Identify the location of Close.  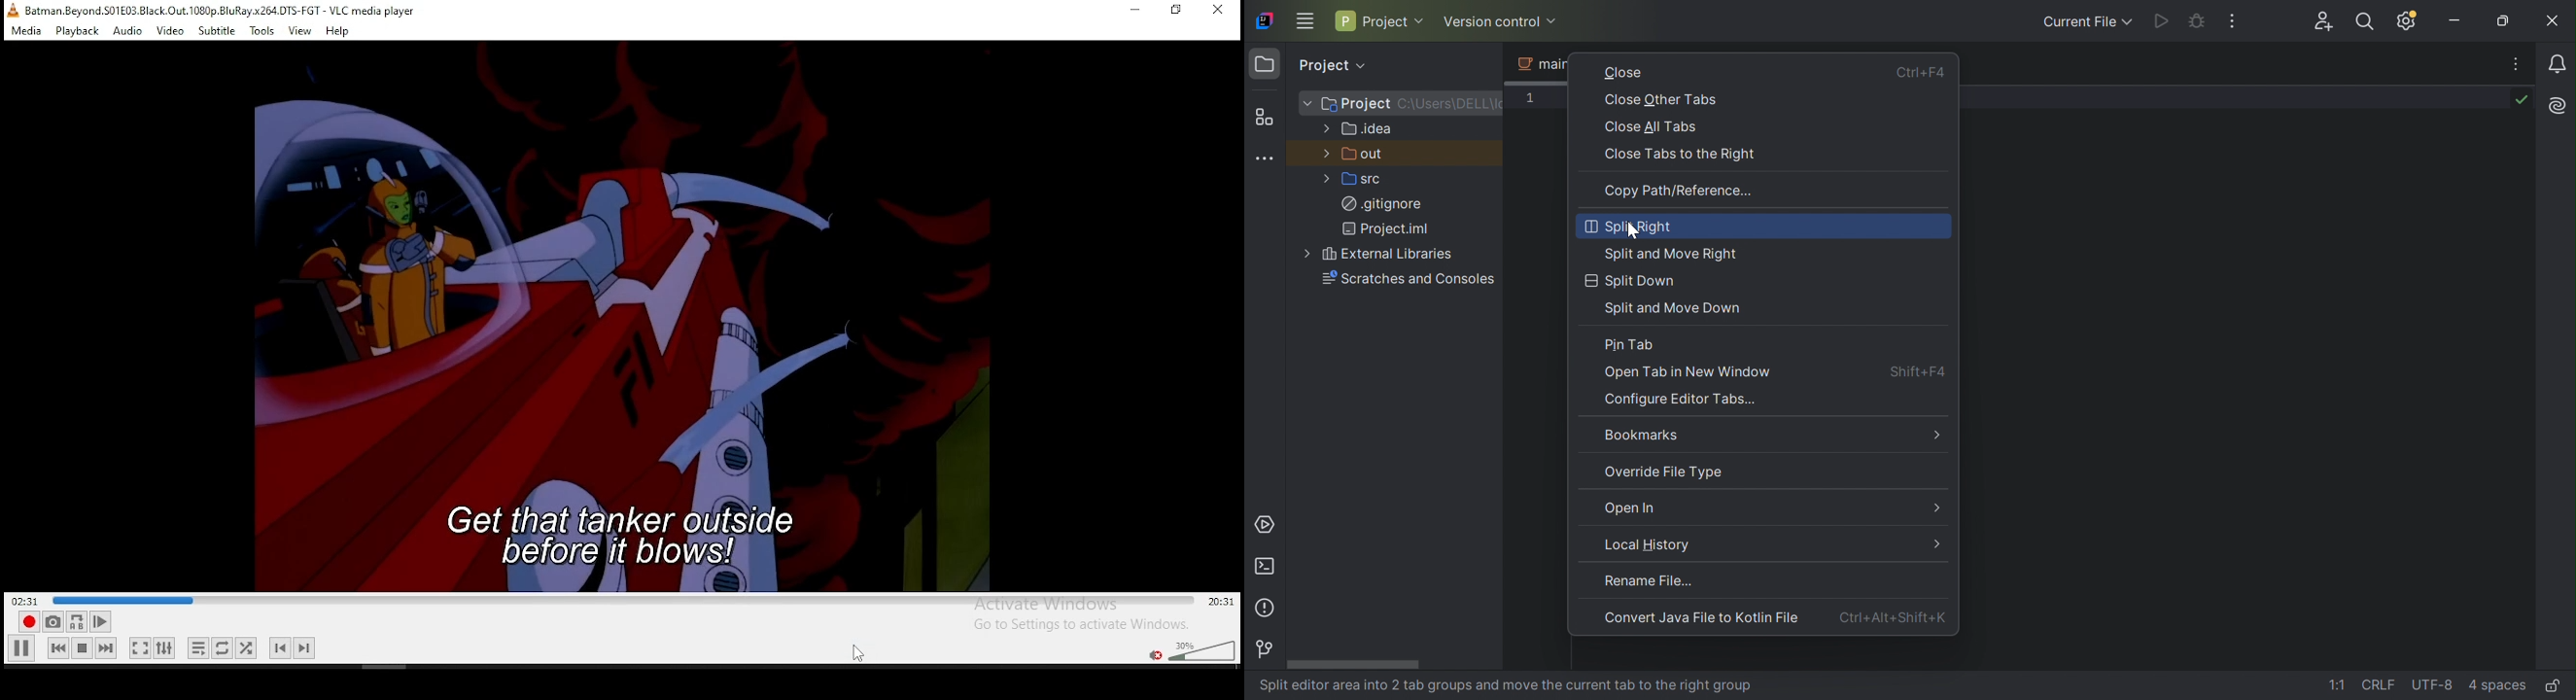
(2550, 22).